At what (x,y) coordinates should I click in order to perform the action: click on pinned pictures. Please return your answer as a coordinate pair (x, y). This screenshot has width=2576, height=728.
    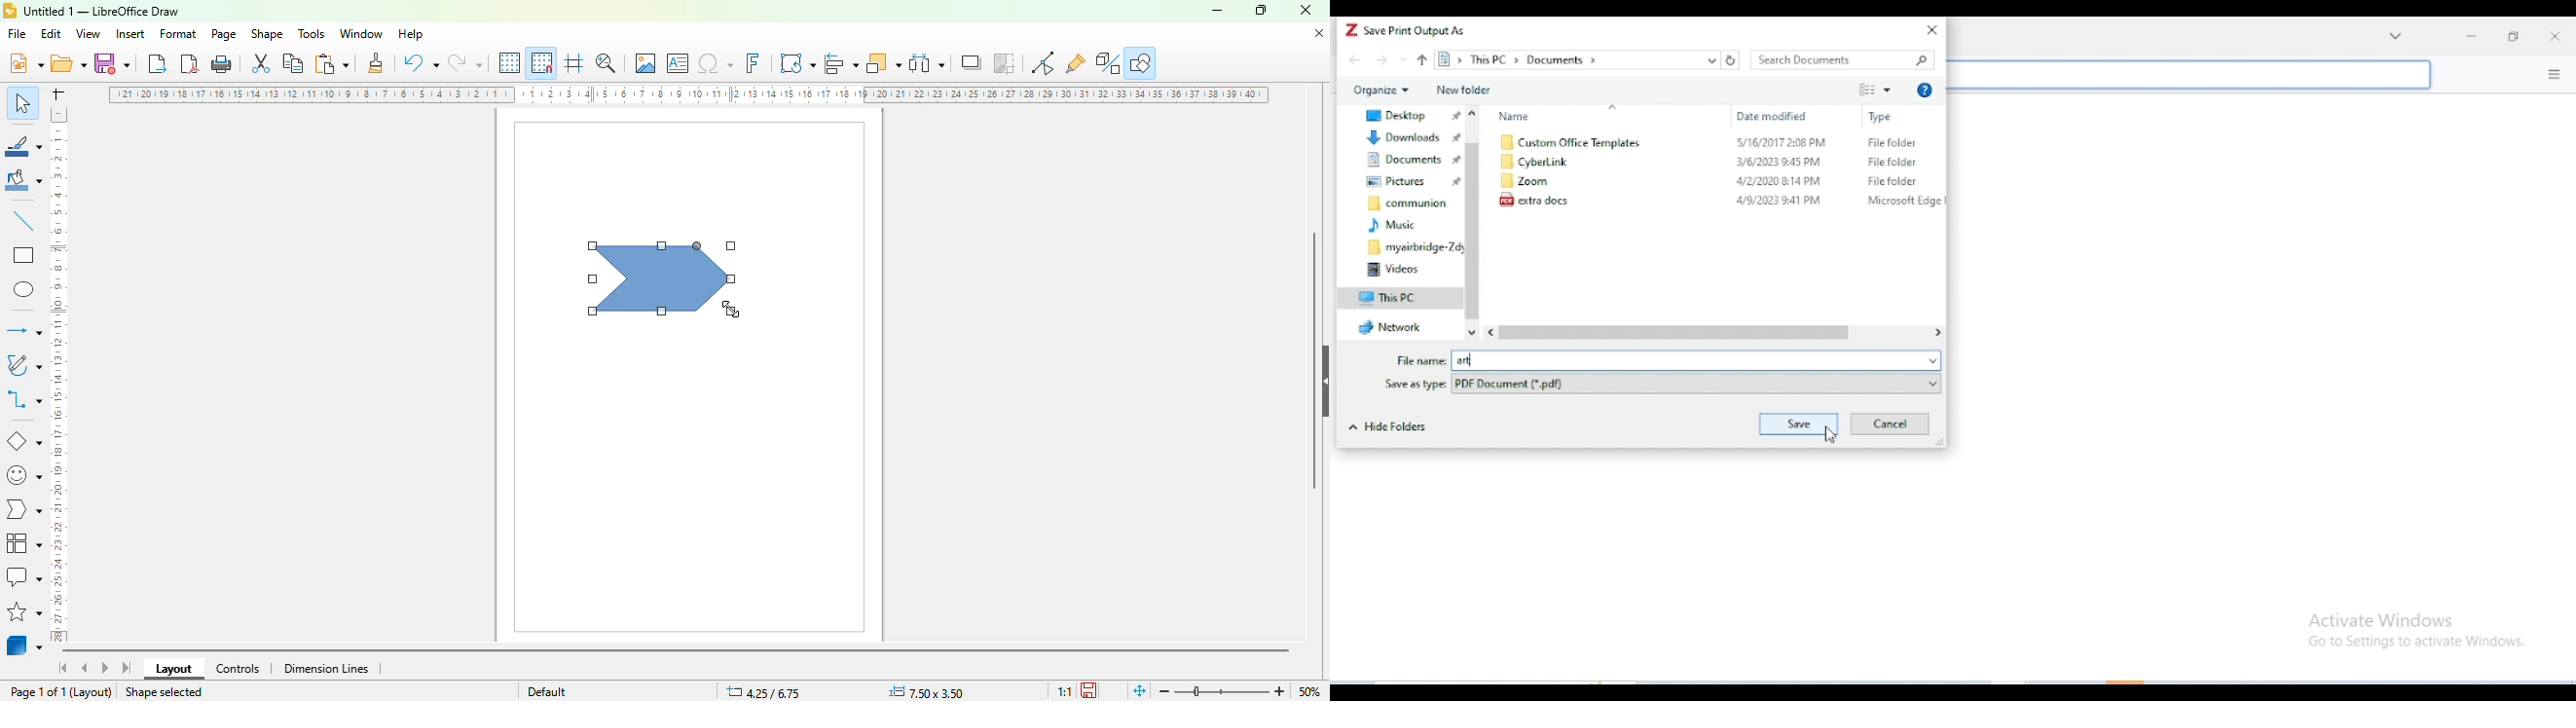
    Looking at the image, I should click on (1412, 180).